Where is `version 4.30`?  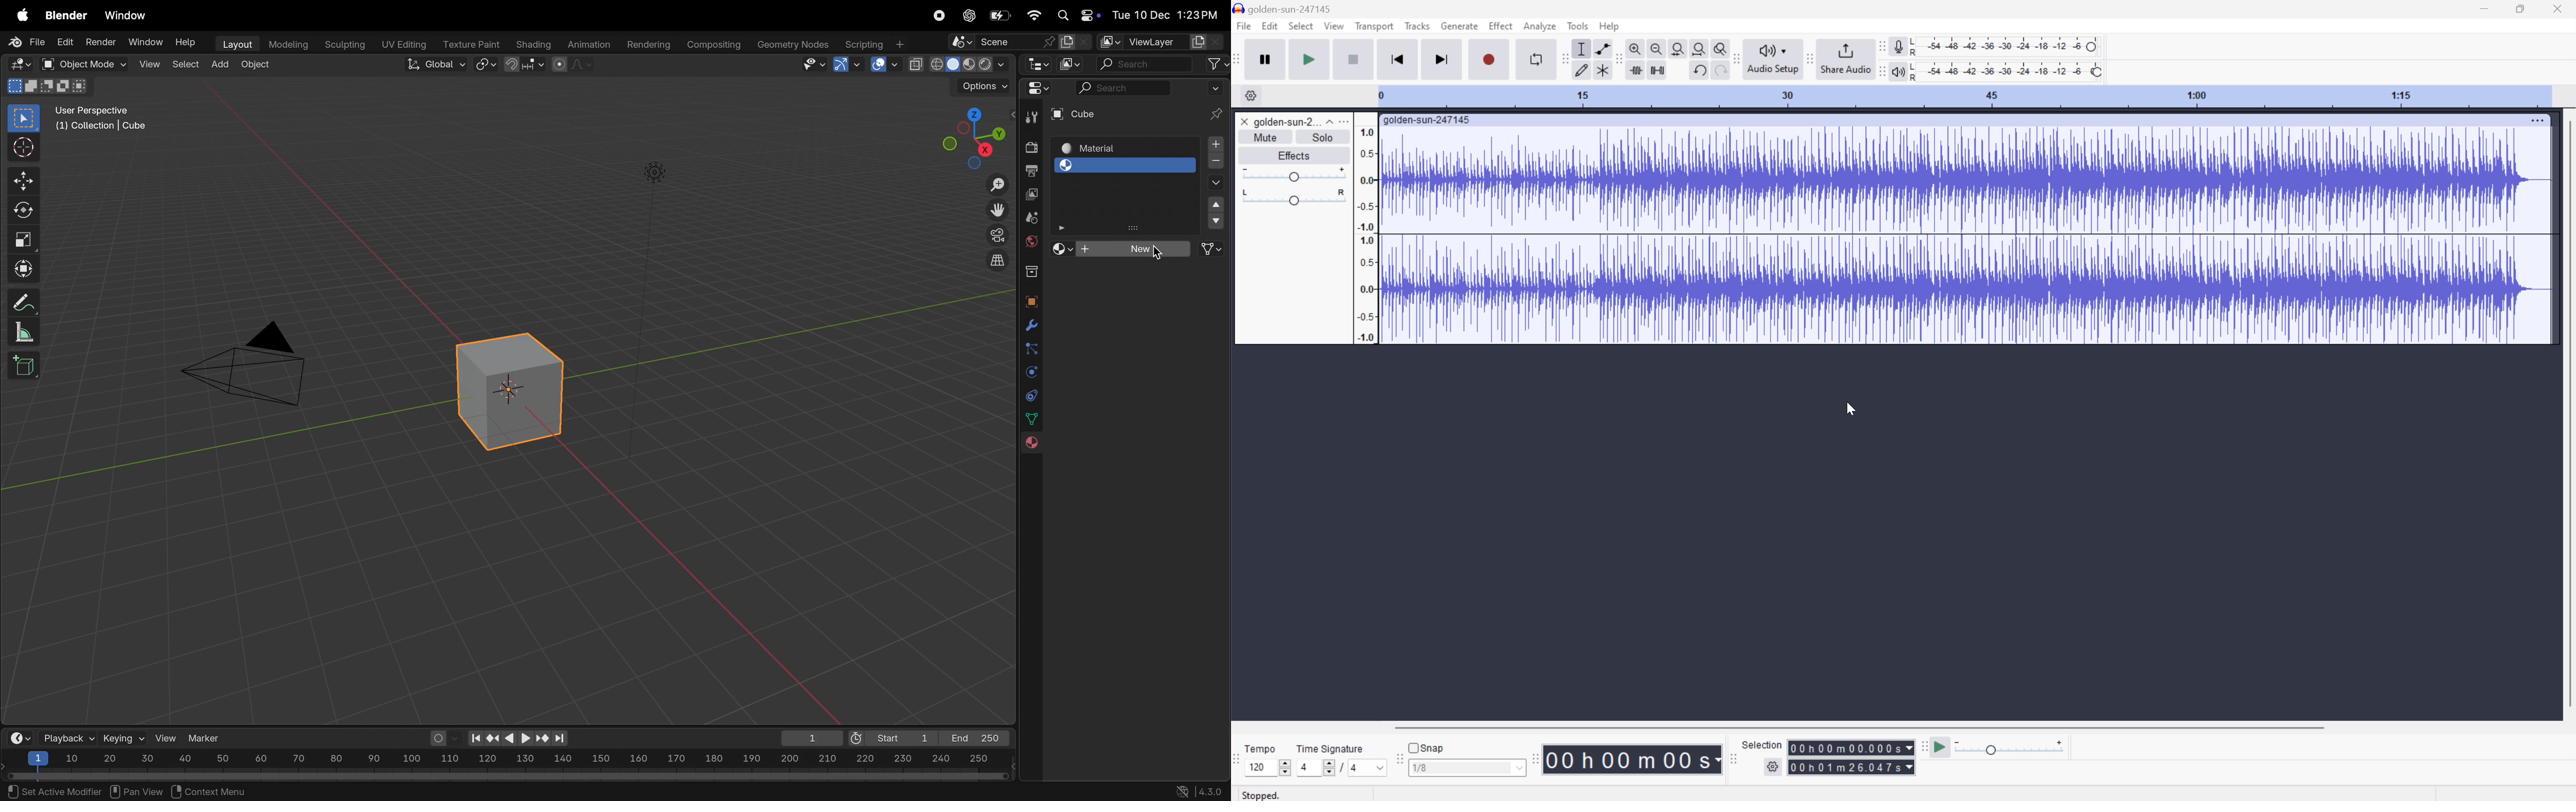 version 4.30 is located at coordinates (1196, 790).